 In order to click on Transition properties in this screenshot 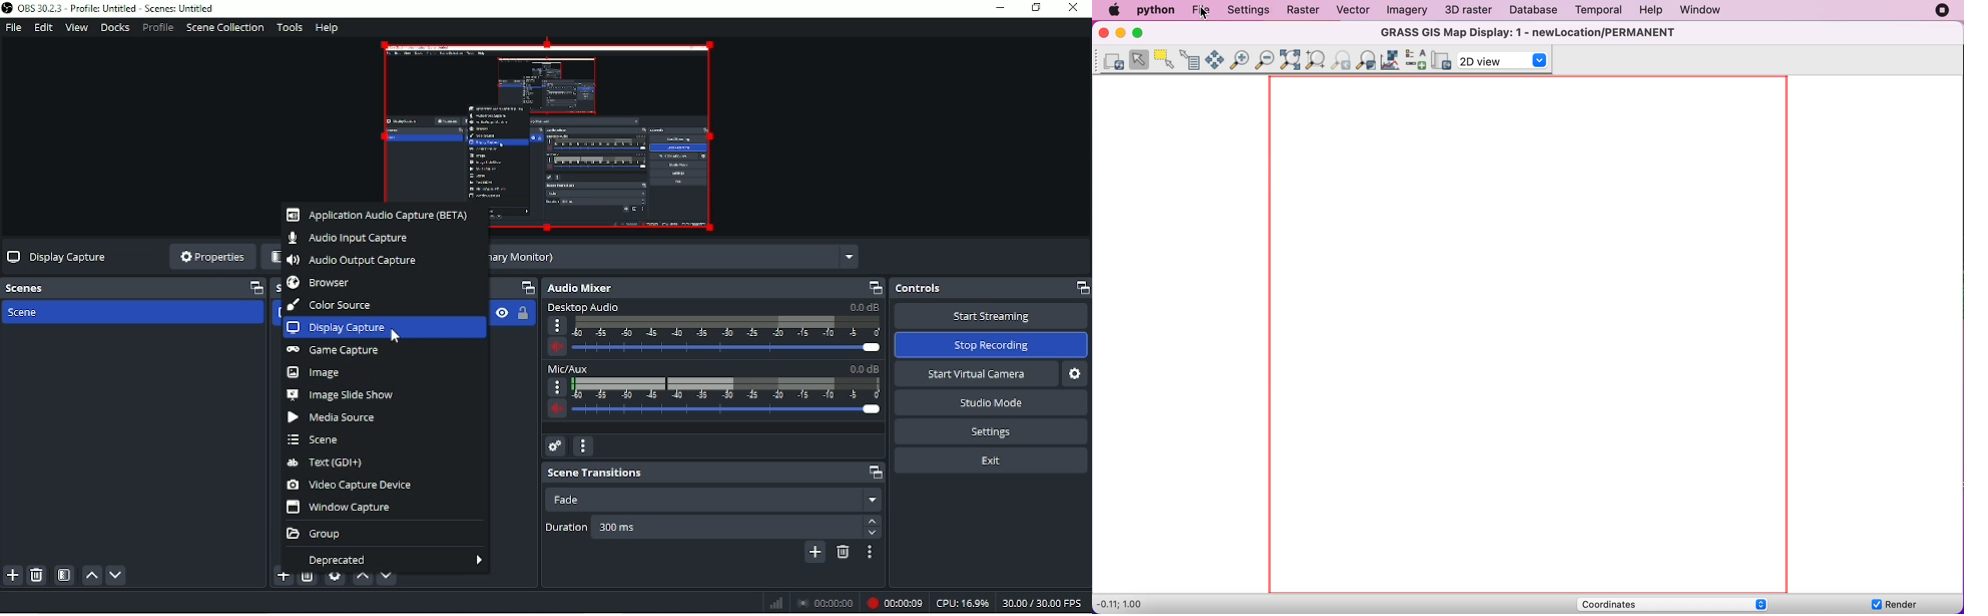, I will do `click(867, 553)`.